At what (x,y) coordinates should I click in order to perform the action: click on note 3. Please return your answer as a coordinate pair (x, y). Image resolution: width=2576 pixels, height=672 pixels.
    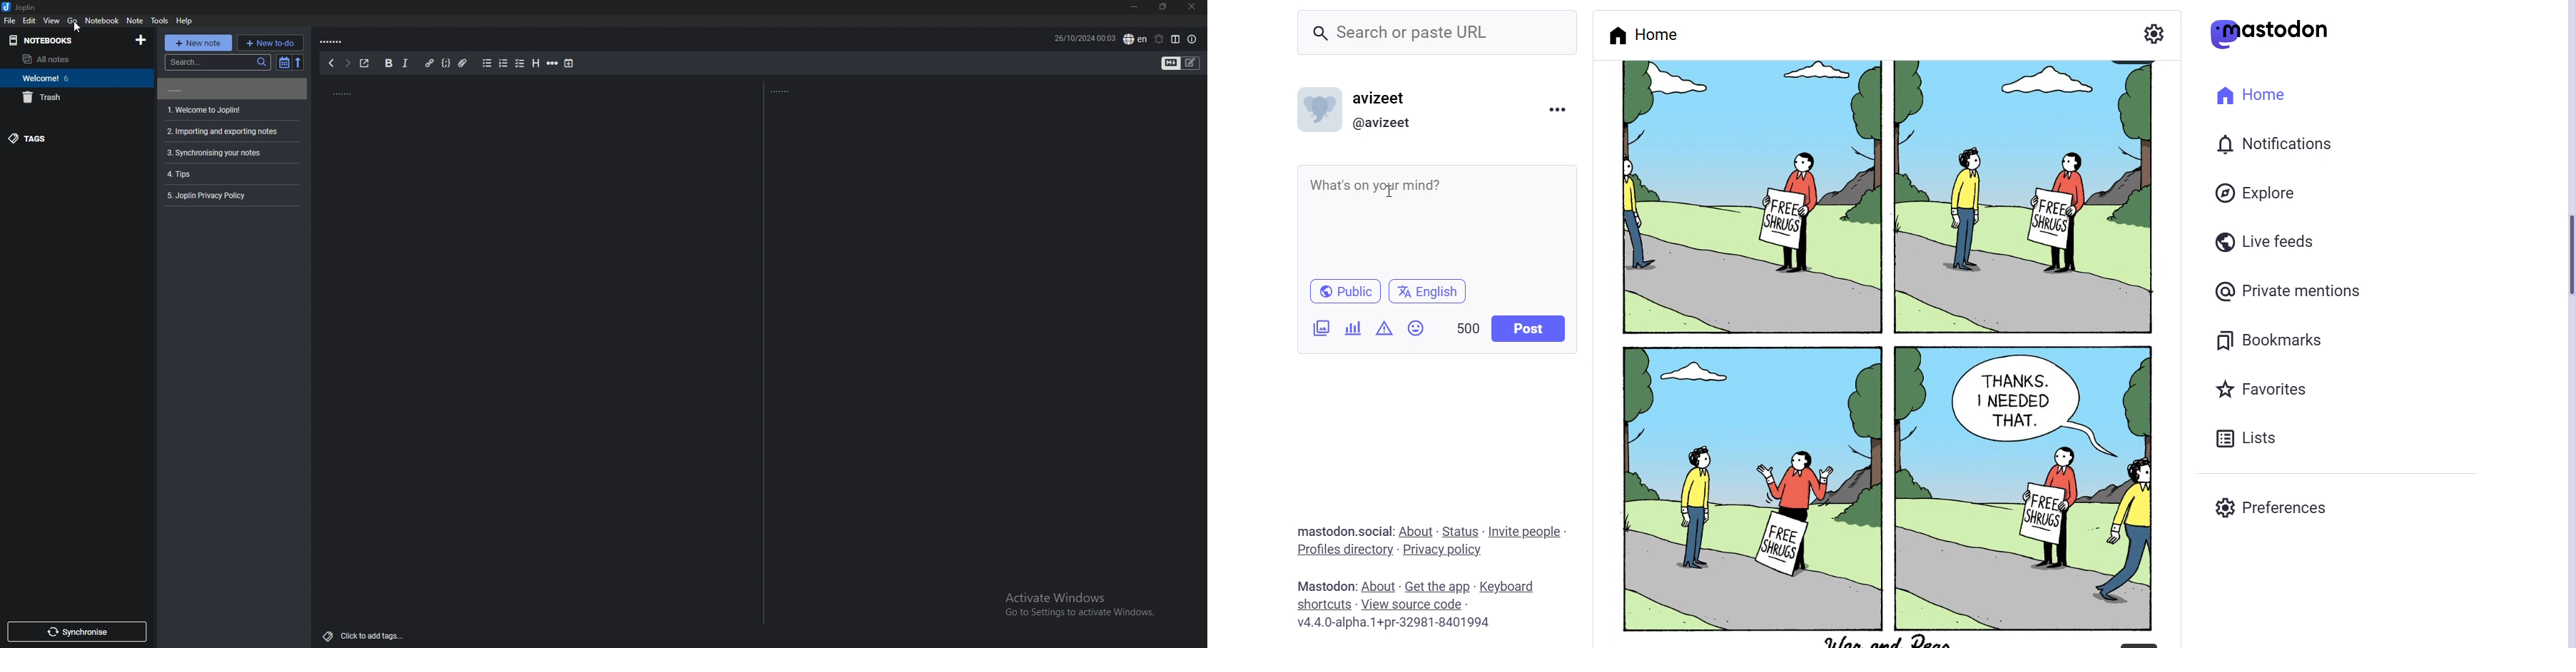
    Looking at the image, I should click on (230, 131).